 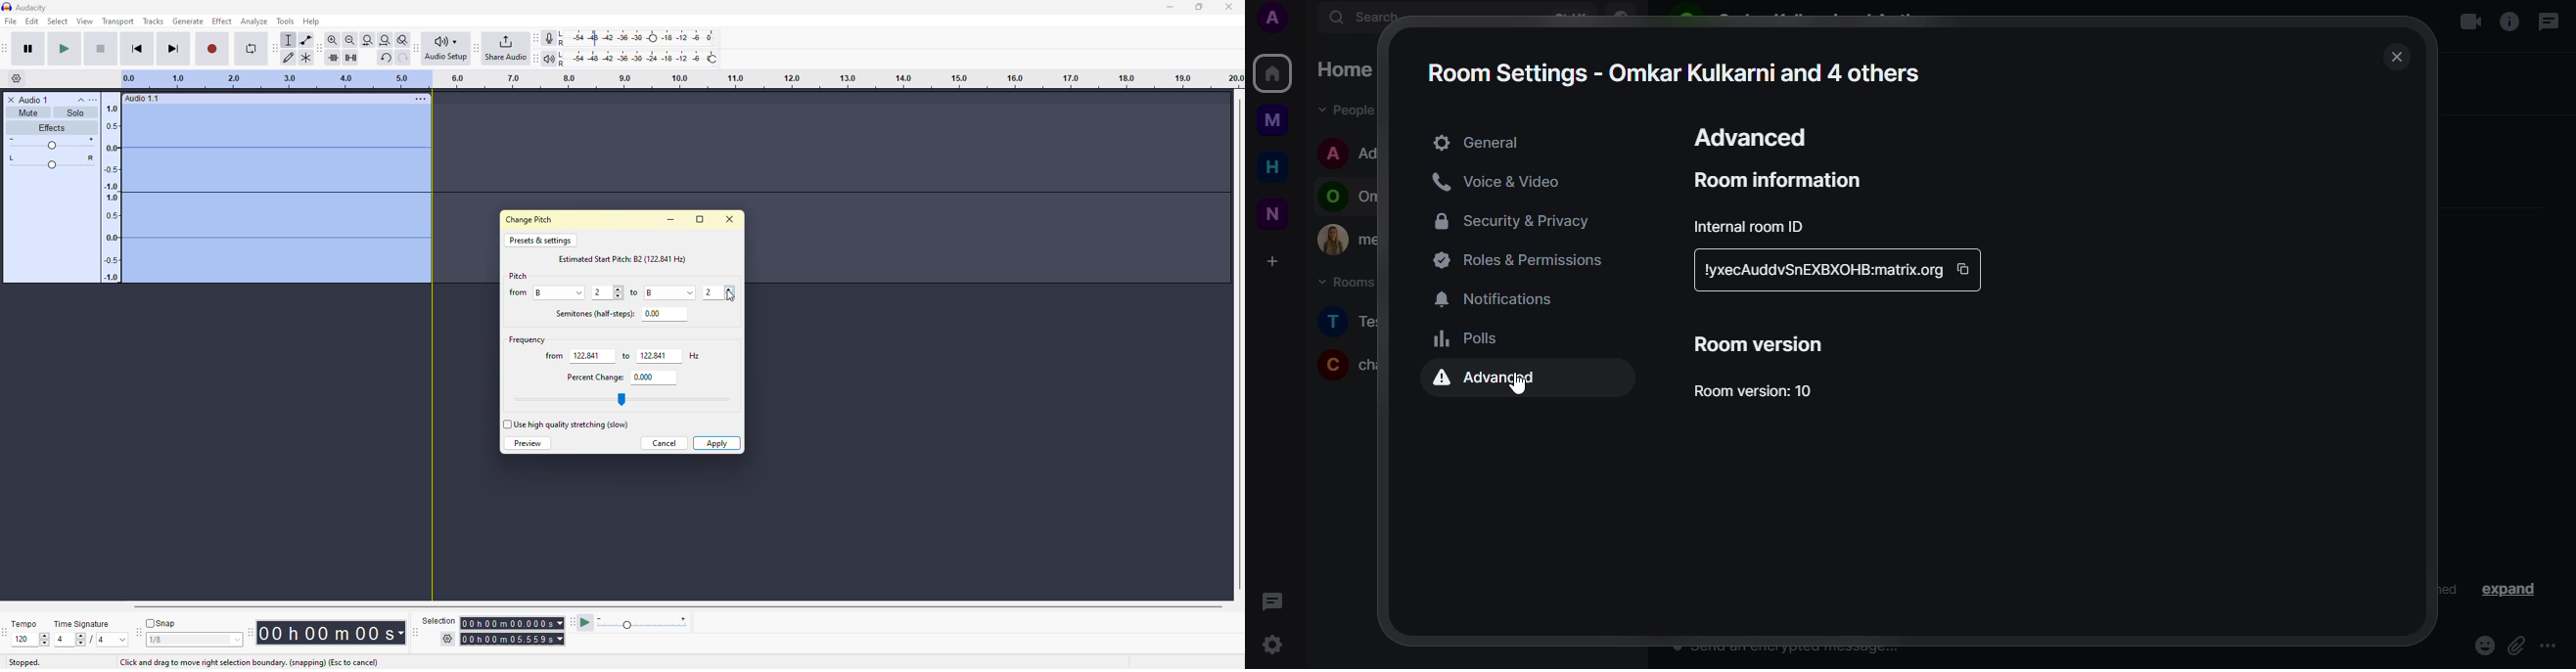 What do you see at coordinates (1199, 6) in the screenshot?
I see `maximize` at bounding box center [1199, 6].